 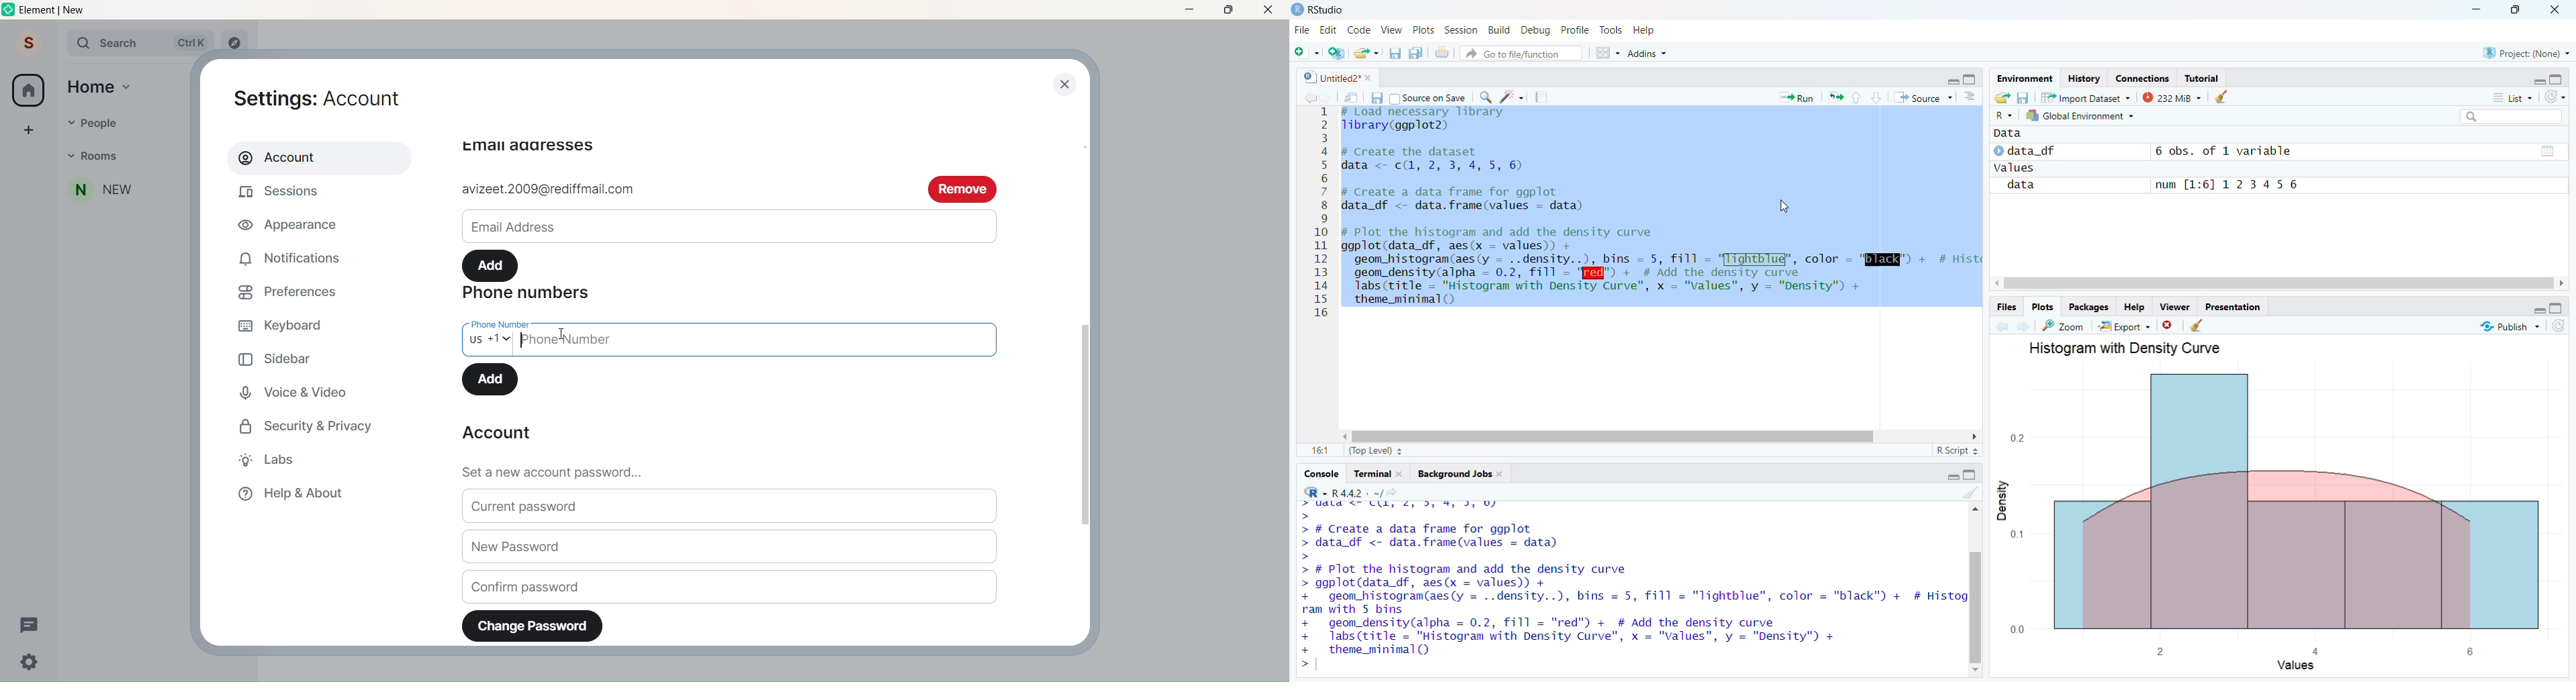 I want to click on code tools, so click(x=1512, y=96).